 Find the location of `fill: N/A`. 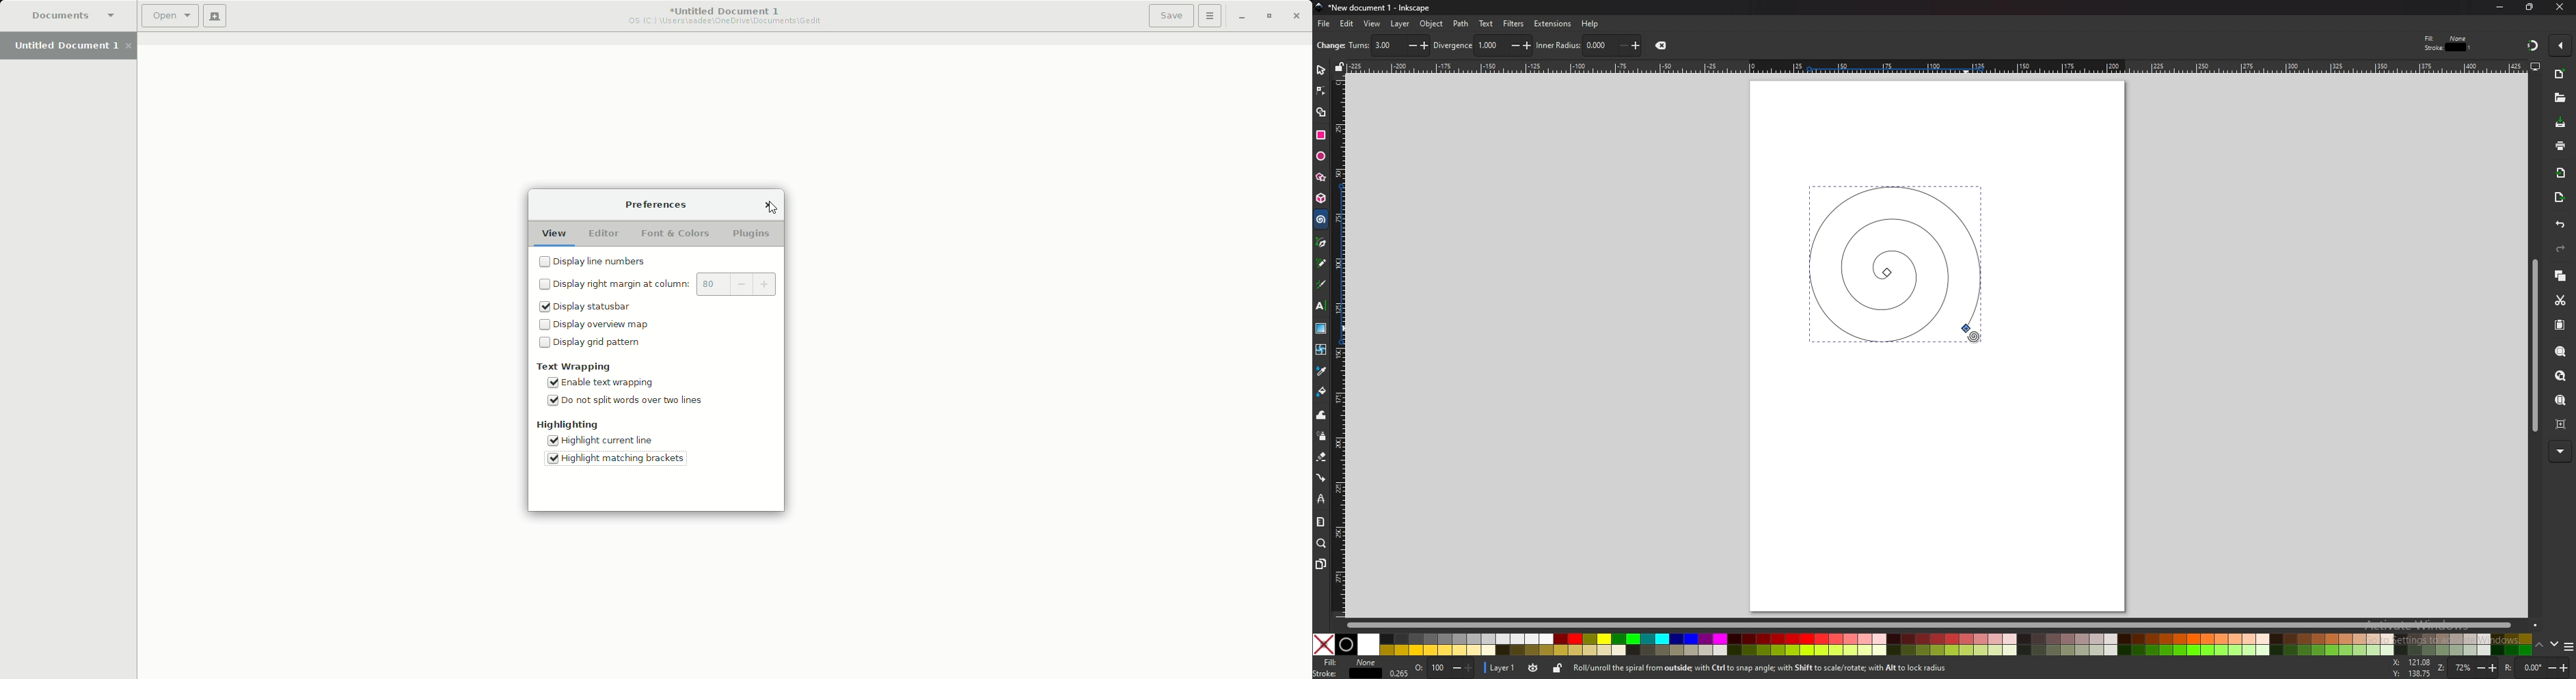

fill: N/A is located at coordinates (1352, 661).